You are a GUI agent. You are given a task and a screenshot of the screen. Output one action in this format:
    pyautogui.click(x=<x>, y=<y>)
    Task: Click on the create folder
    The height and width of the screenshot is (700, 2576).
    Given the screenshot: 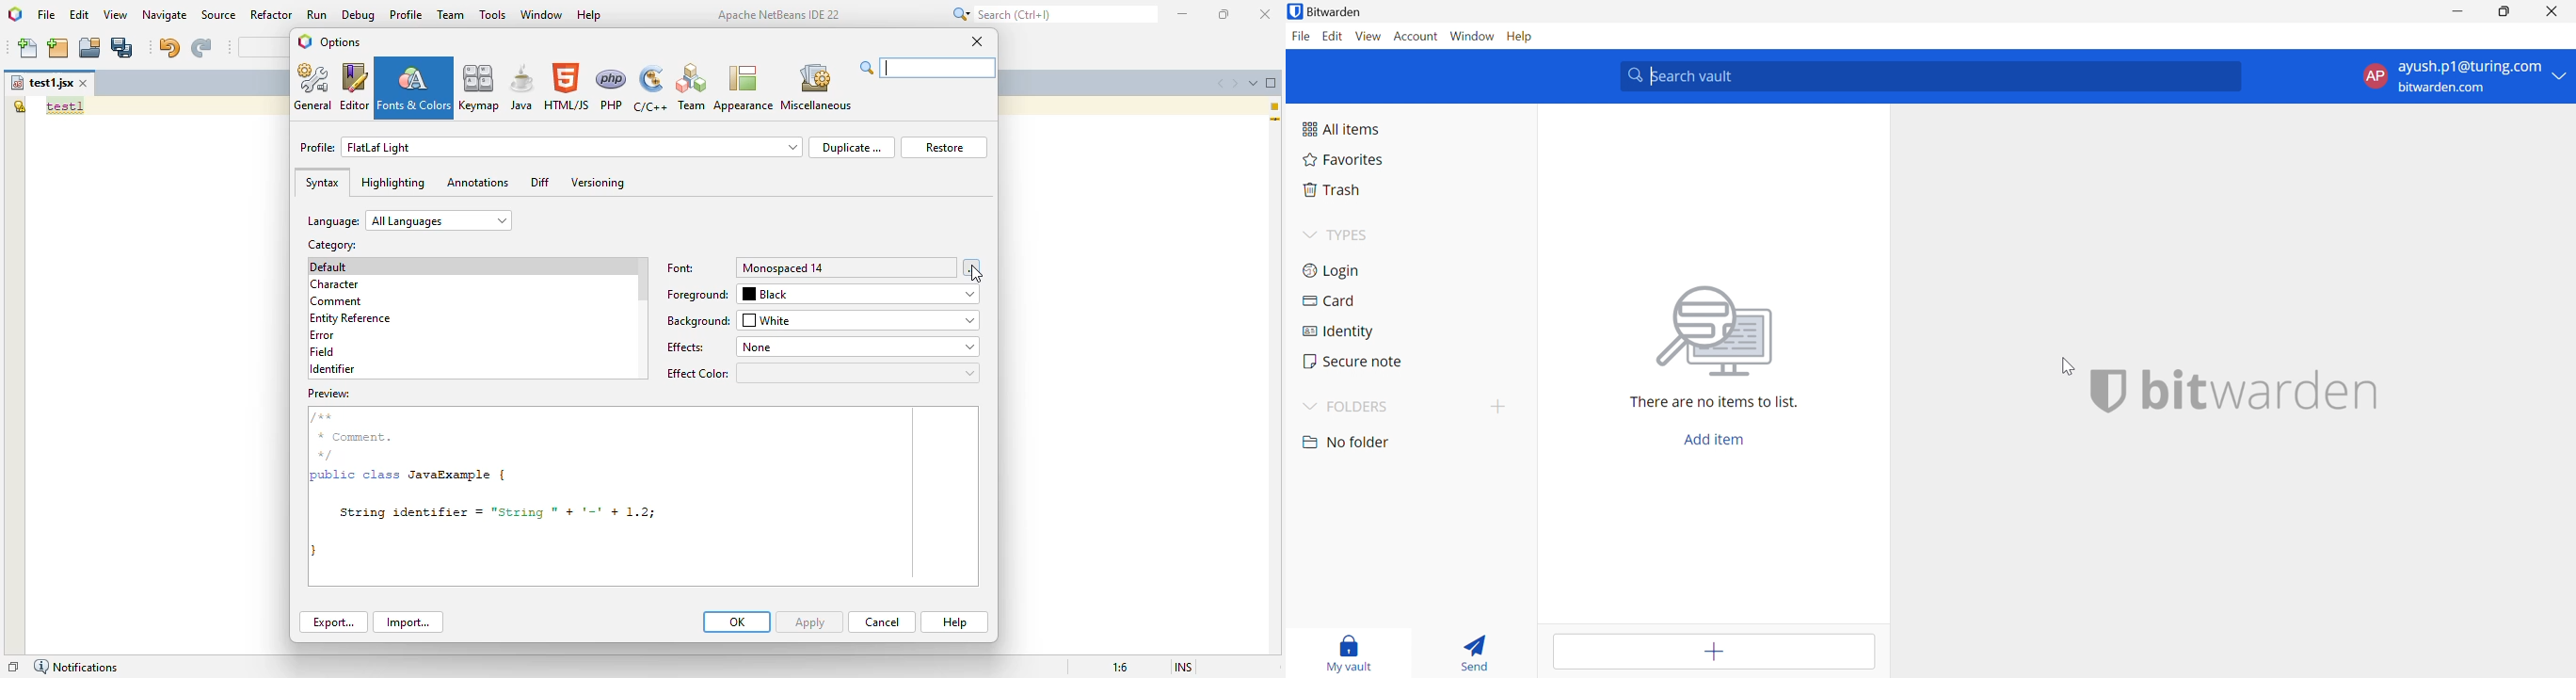 What is the action you would take?
    pyautogui.click(x=1497, y=406)
    